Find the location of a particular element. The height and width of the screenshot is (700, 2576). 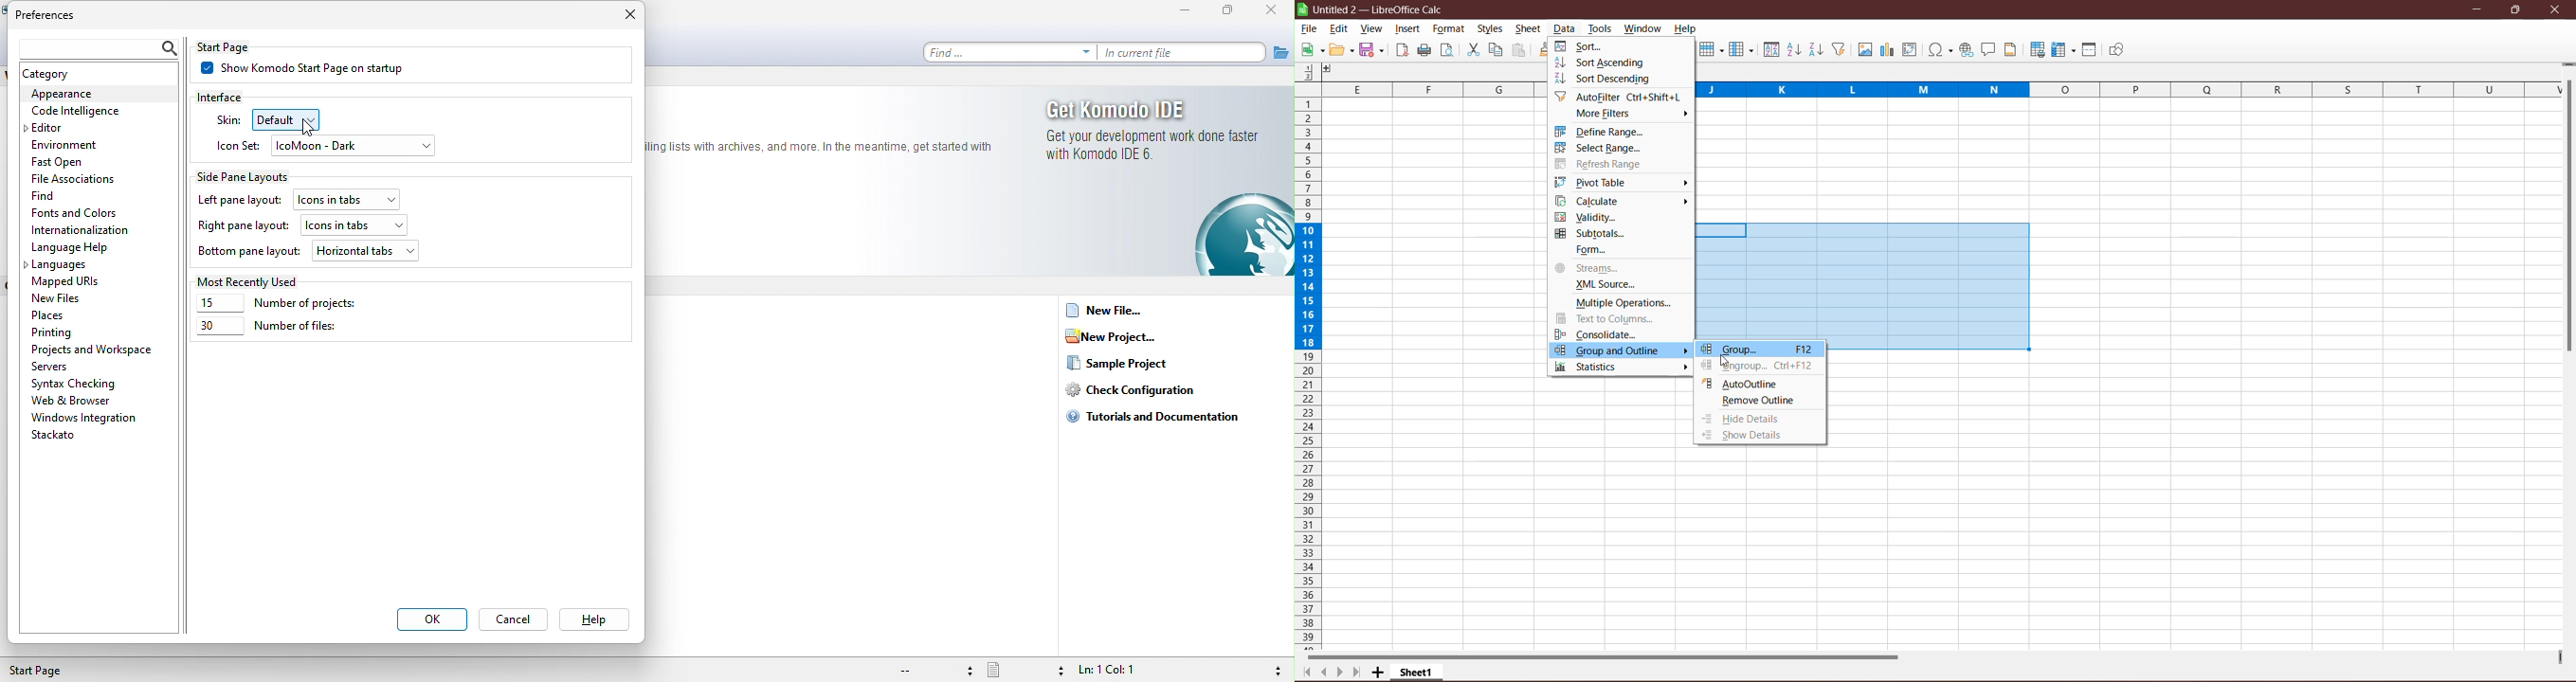

Columns is located at coordinates (1741, 49).